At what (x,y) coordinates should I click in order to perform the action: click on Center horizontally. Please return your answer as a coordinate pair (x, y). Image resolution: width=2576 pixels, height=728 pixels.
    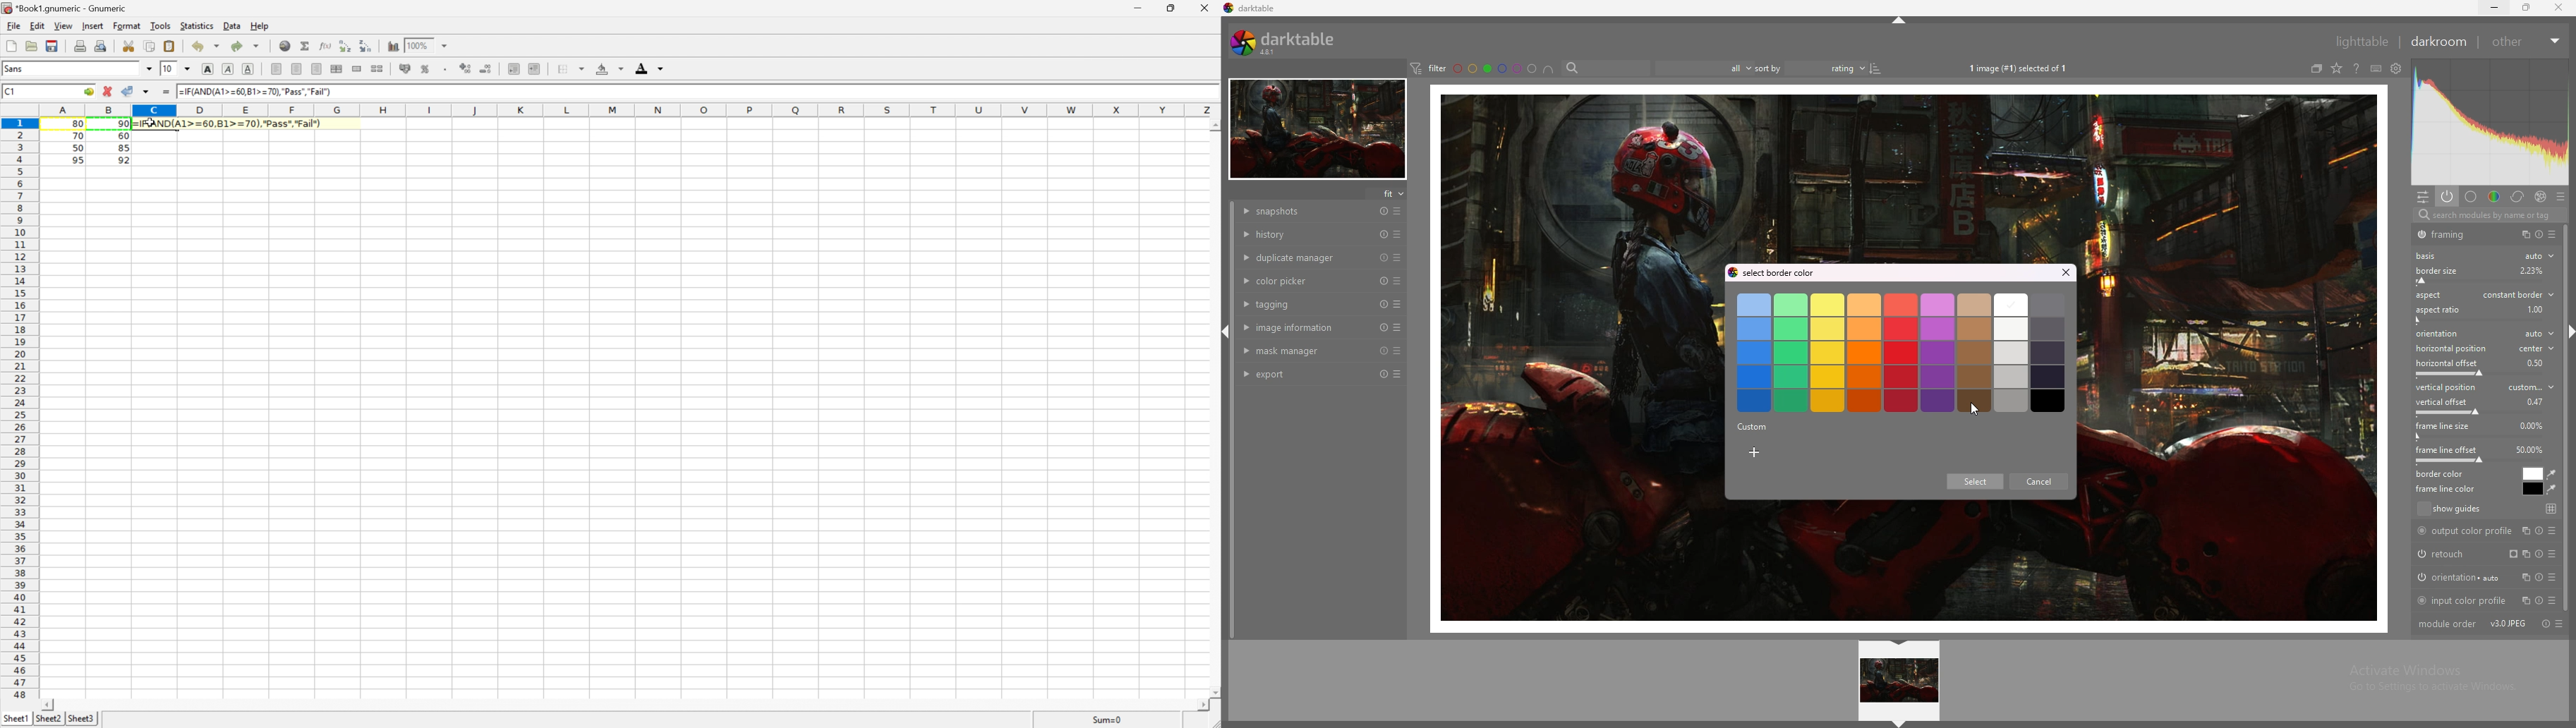
    Looking at the image, I should click on (297, 69).